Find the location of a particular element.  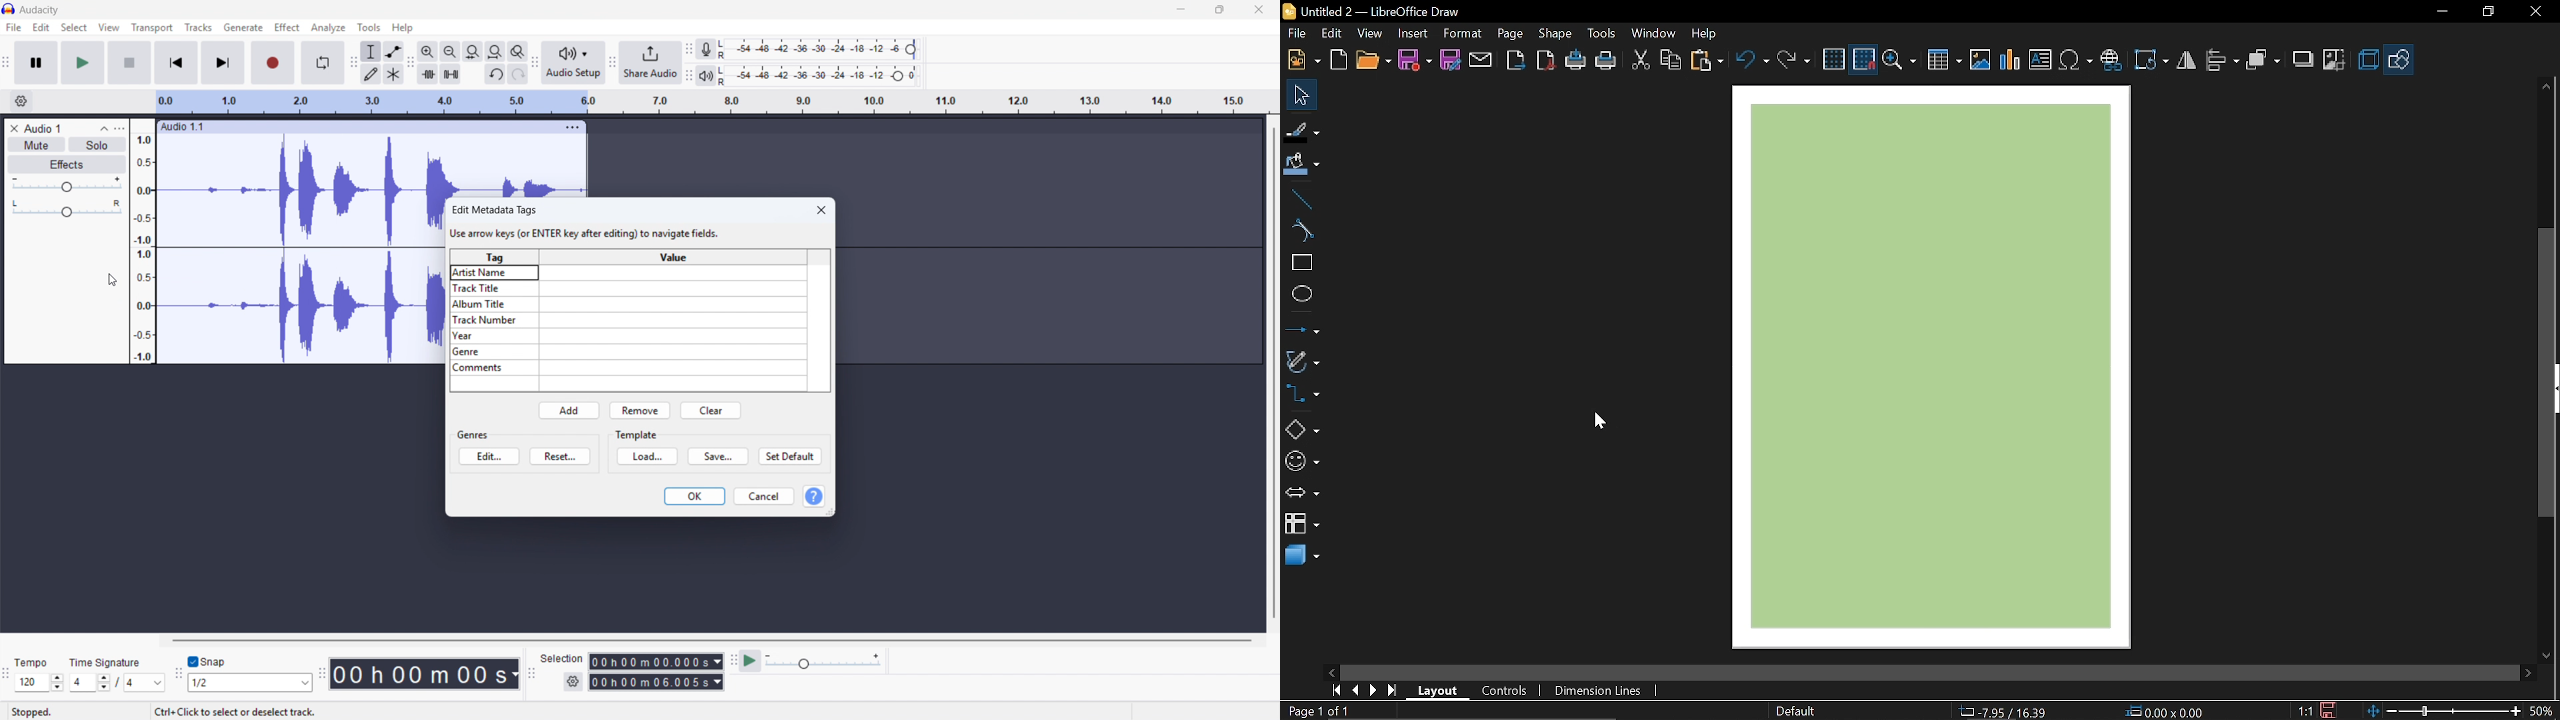

edit is located at coordinates (41, 27).